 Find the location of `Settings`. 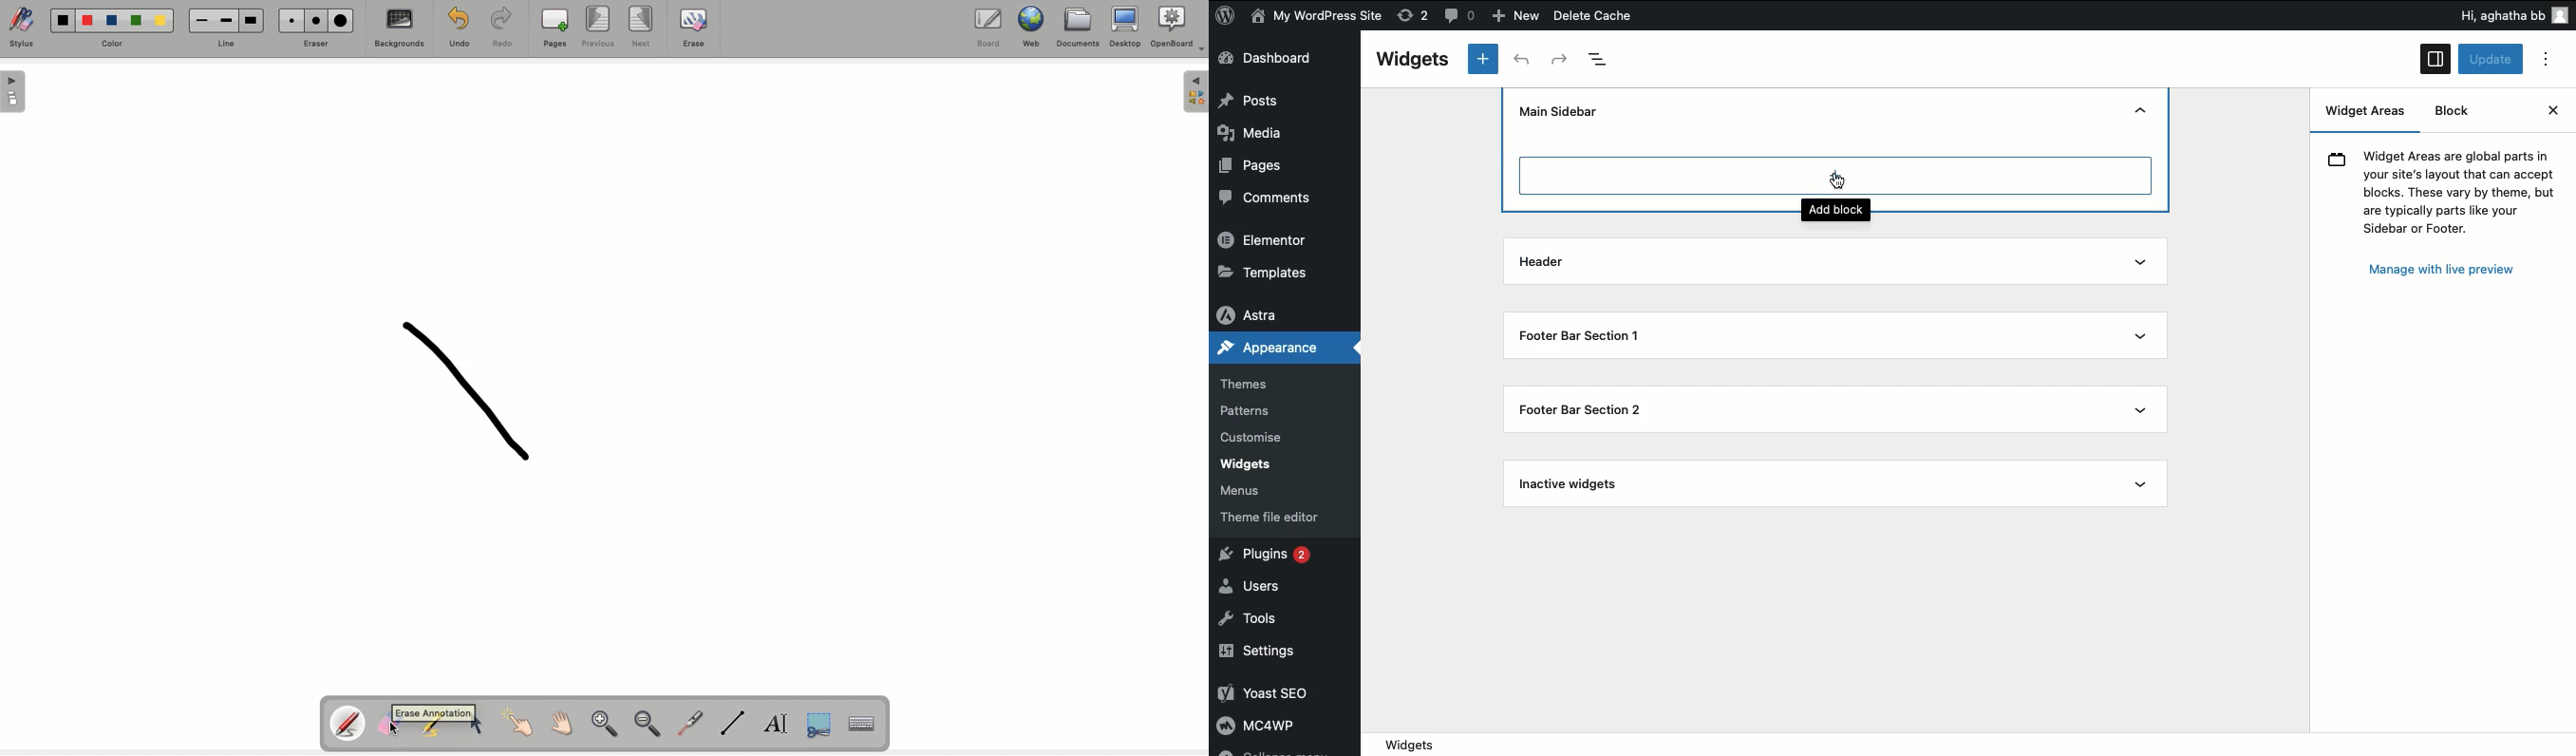

Settings is located at coordinates (1264, 656).